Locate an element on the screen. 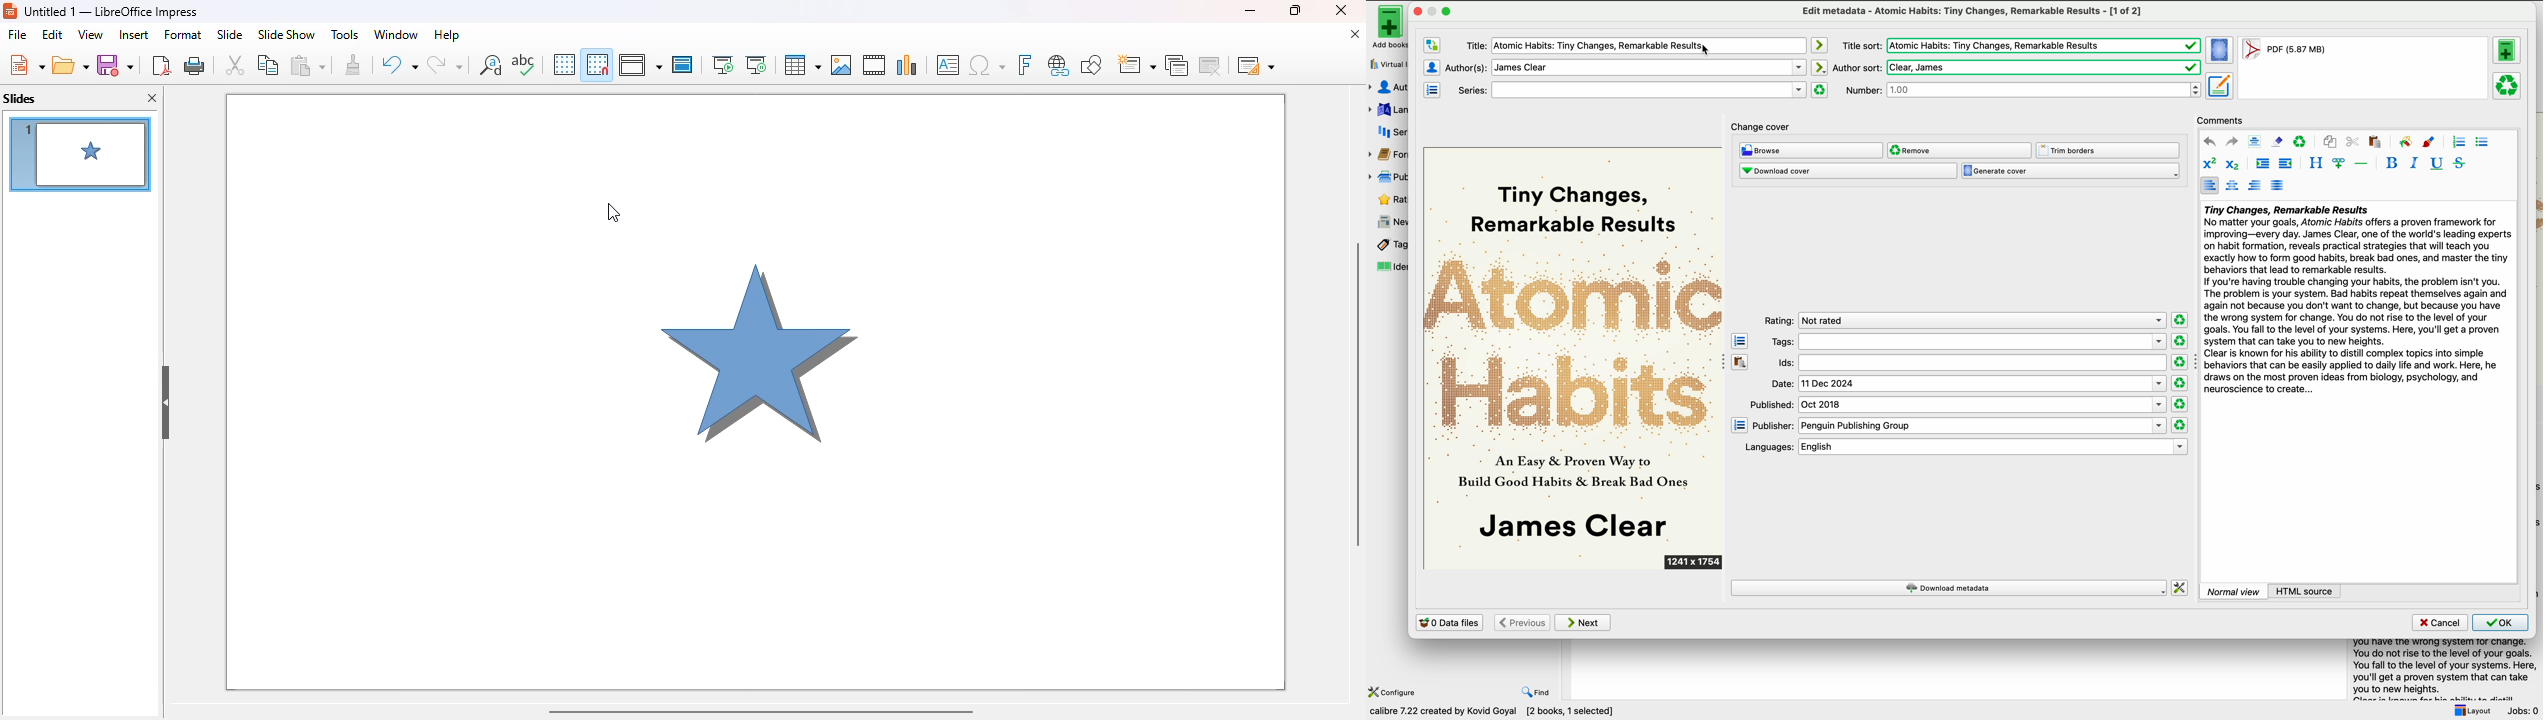  slide preview changed to landscape in slides pane is located at coordinates (79, 153).